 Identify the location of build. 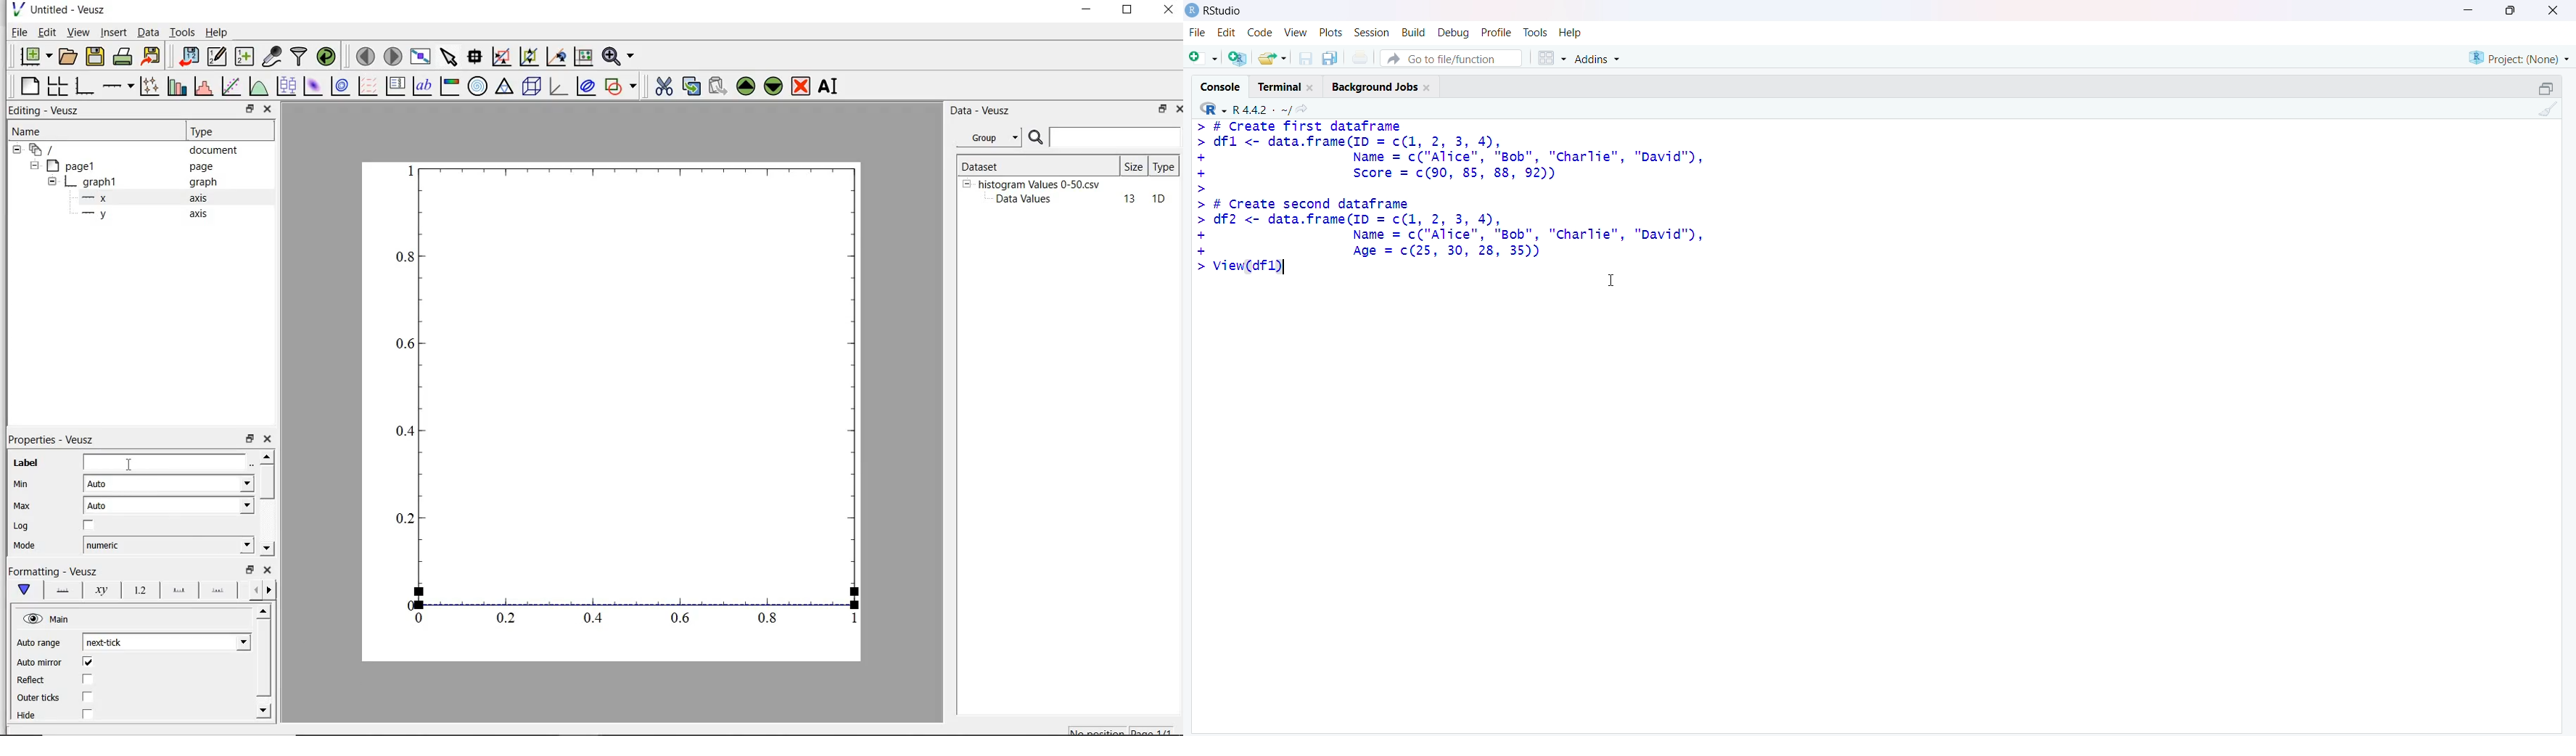
(1415, 33).